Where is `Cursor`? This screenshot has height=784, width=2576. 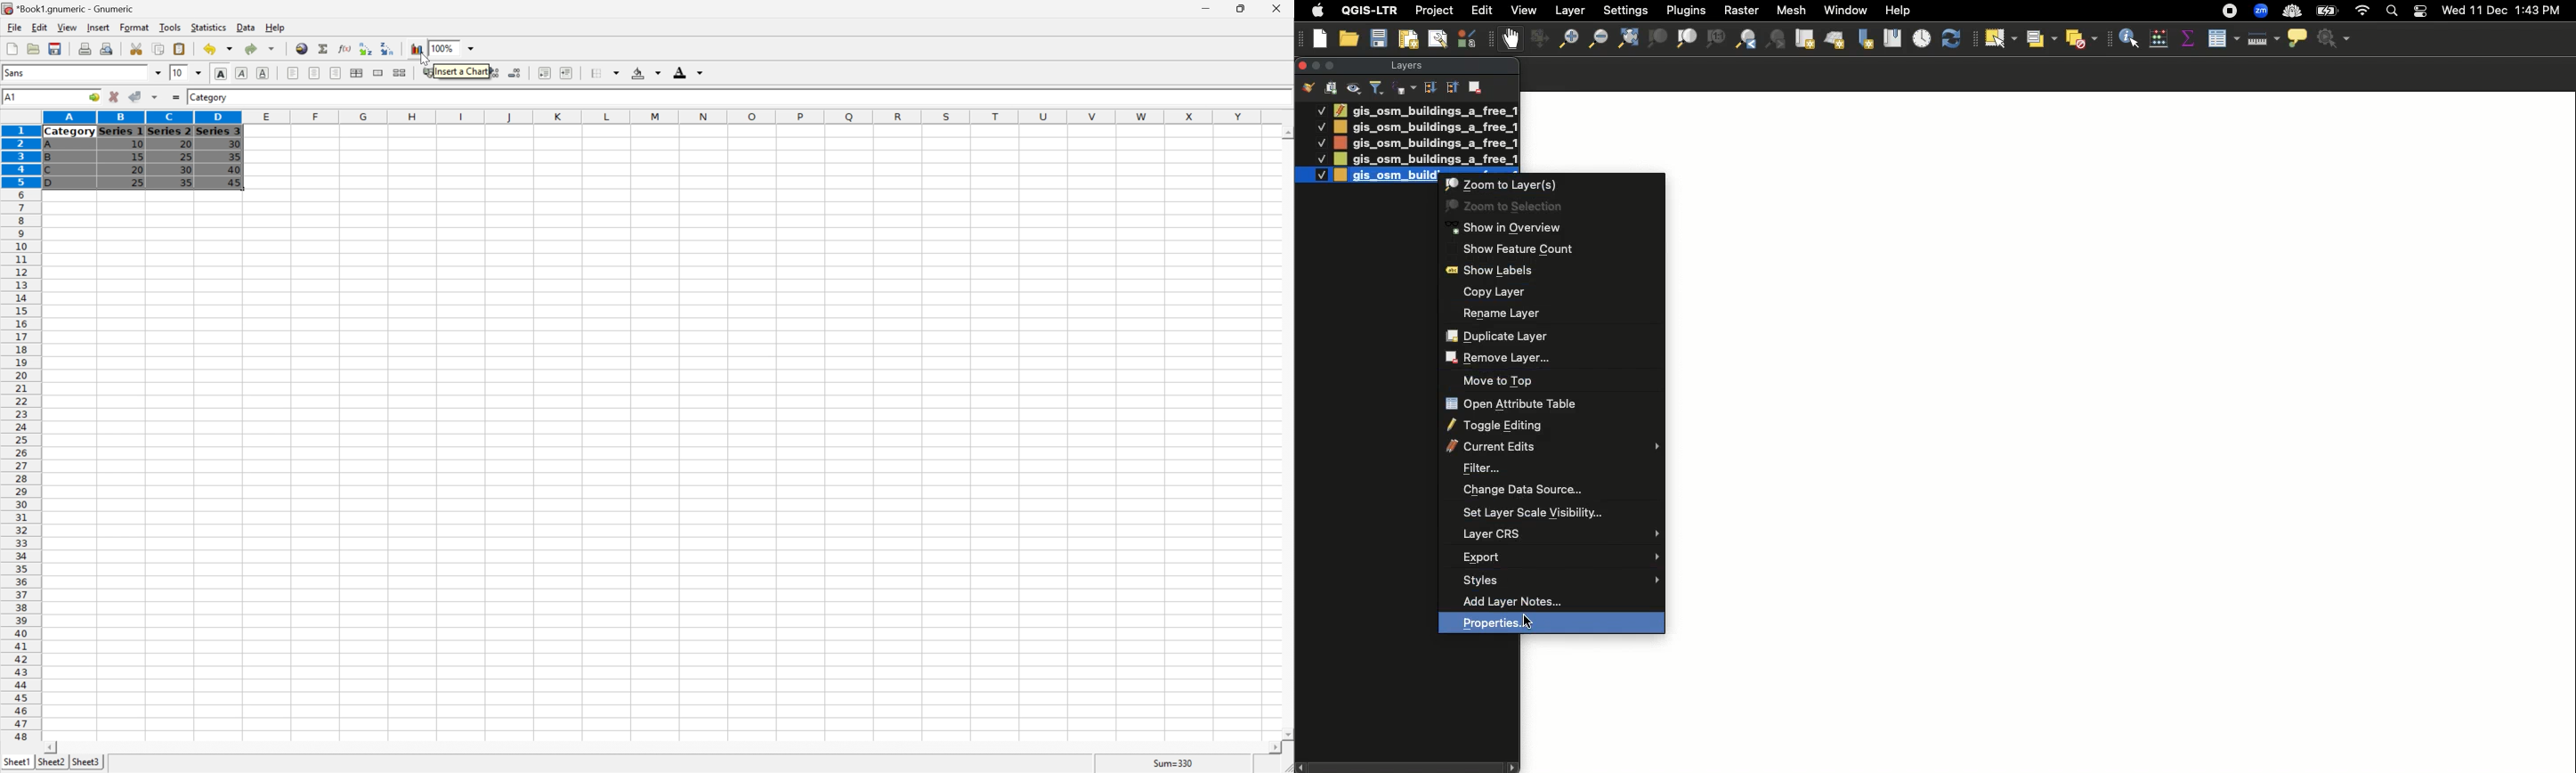 Cursor is located at coordinates (222, 181).